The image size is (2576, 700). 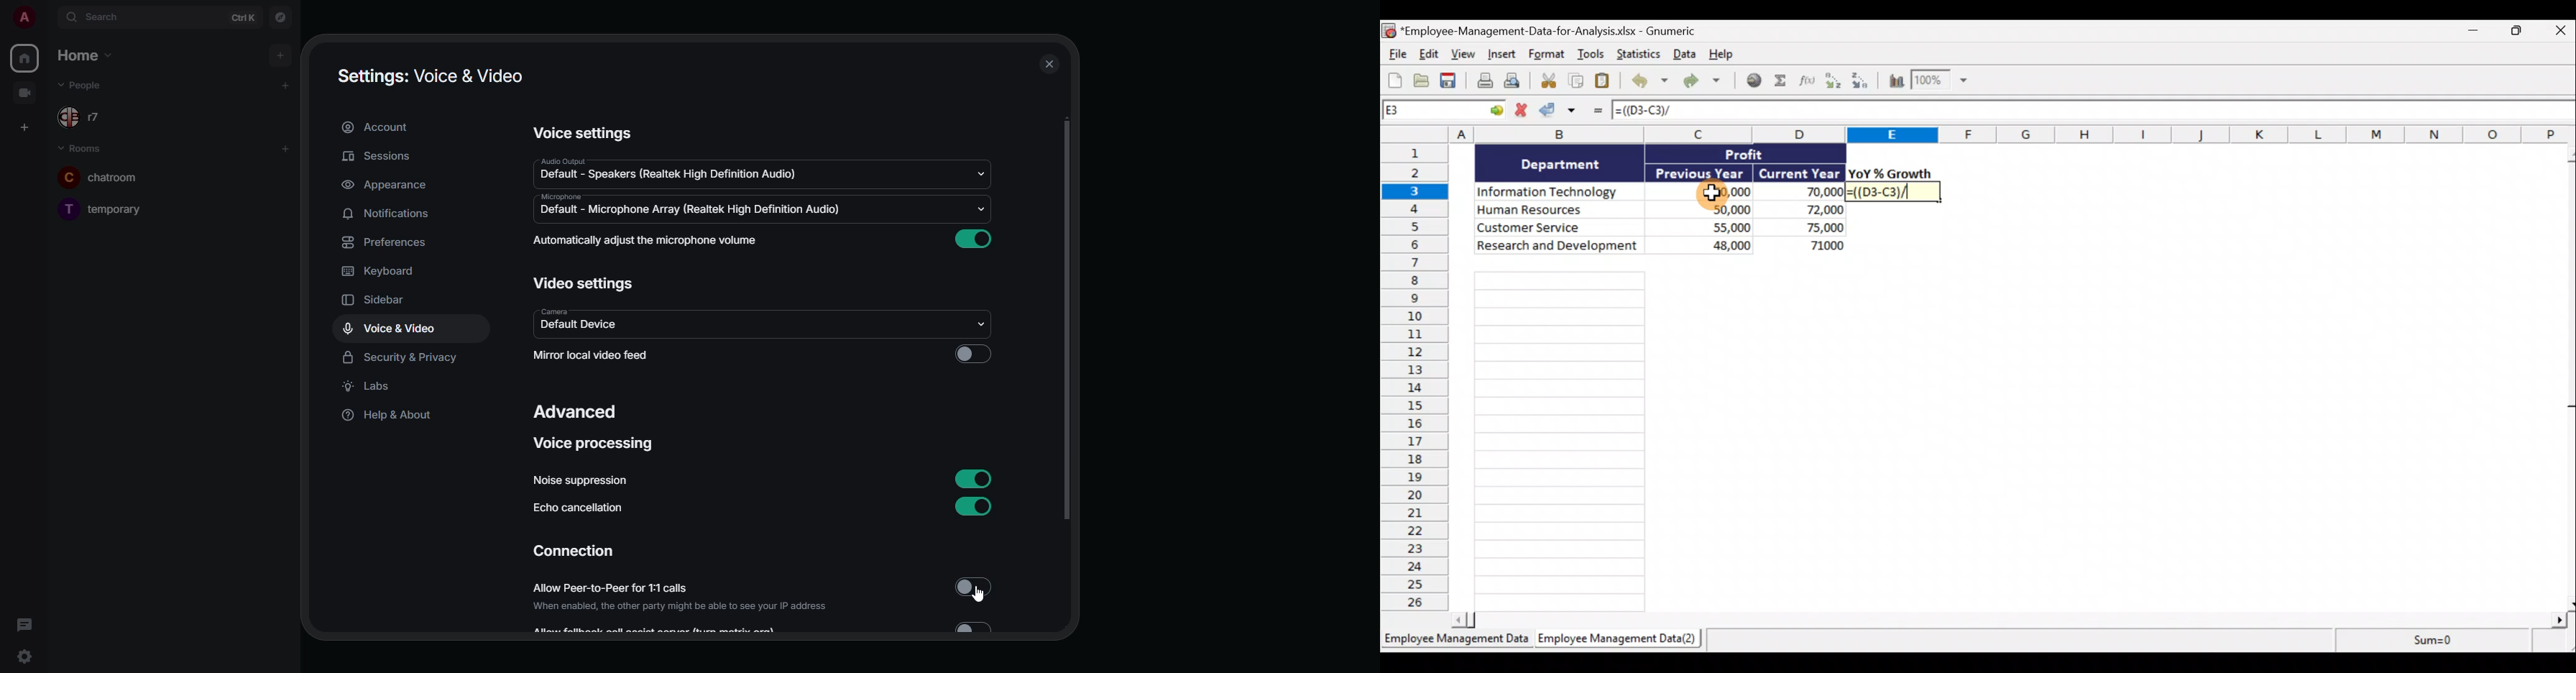 I want to click on drop down, so click(x=979, y=211).